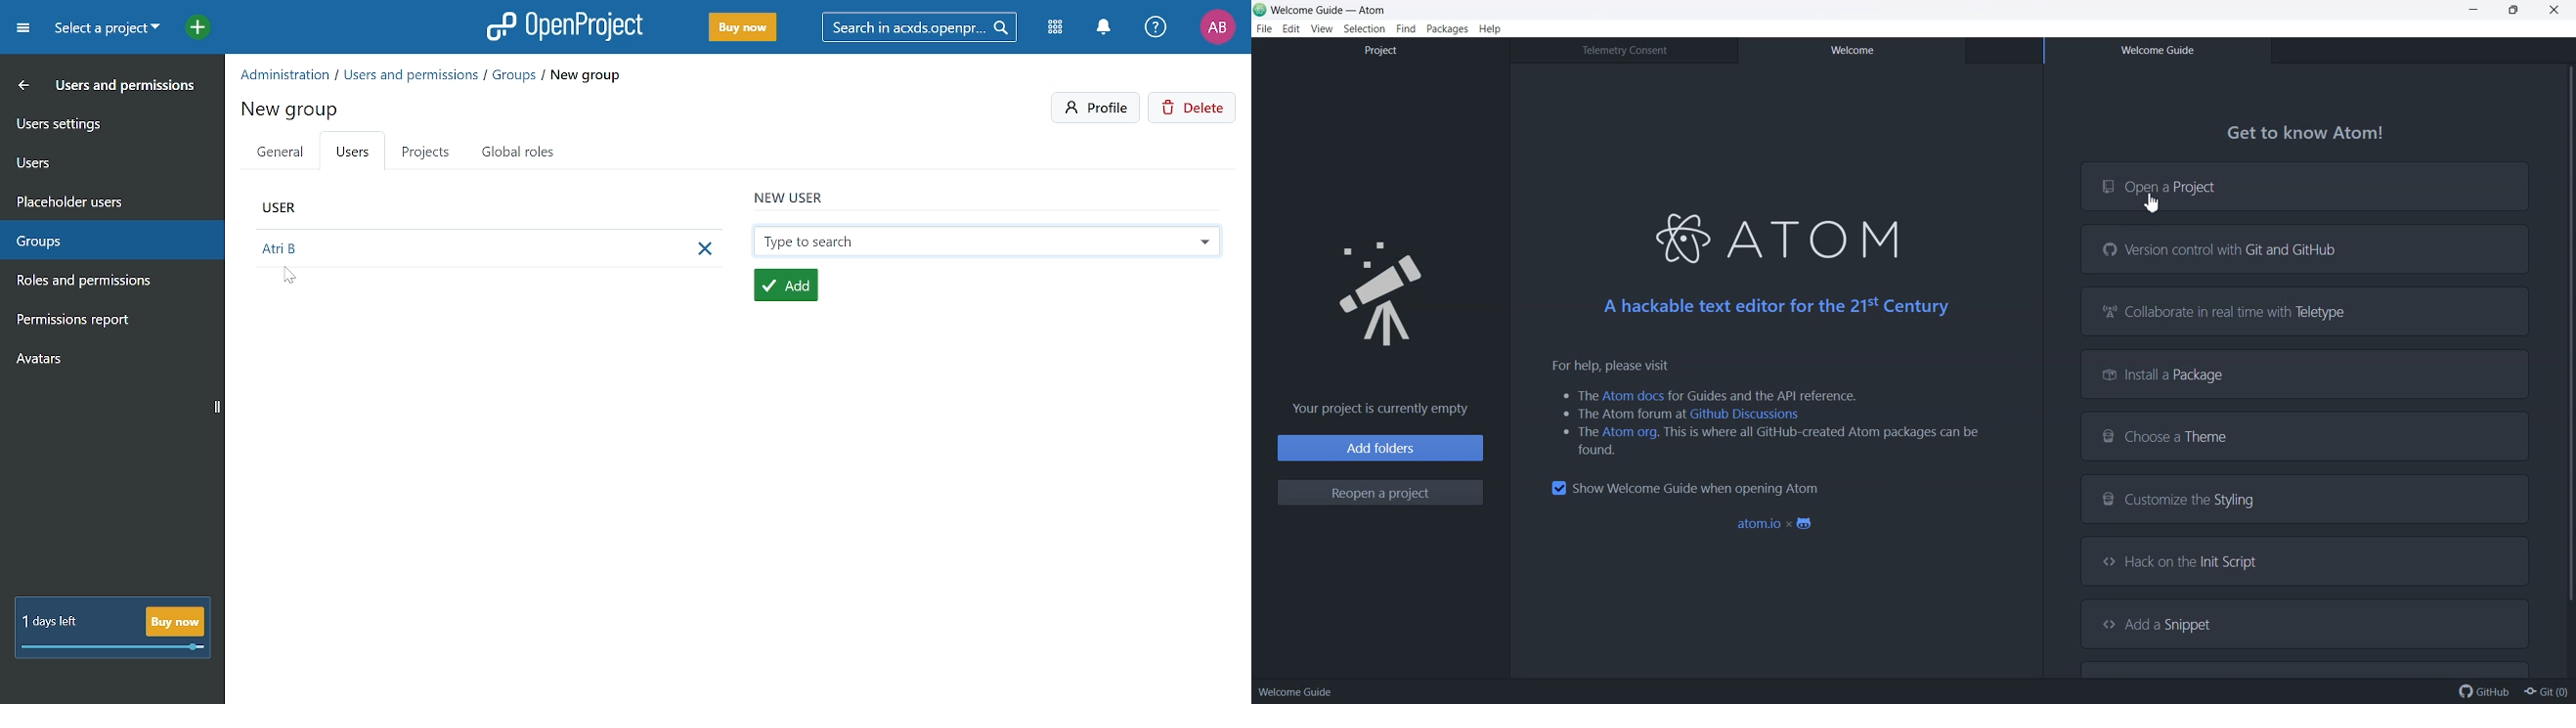 Image resolution: width=2576 pixels, height=728 pixels. What do you see at coordinates (2545, 692) in the screenshot?
I see `Git (0)` at bounding box center [2545, 692].